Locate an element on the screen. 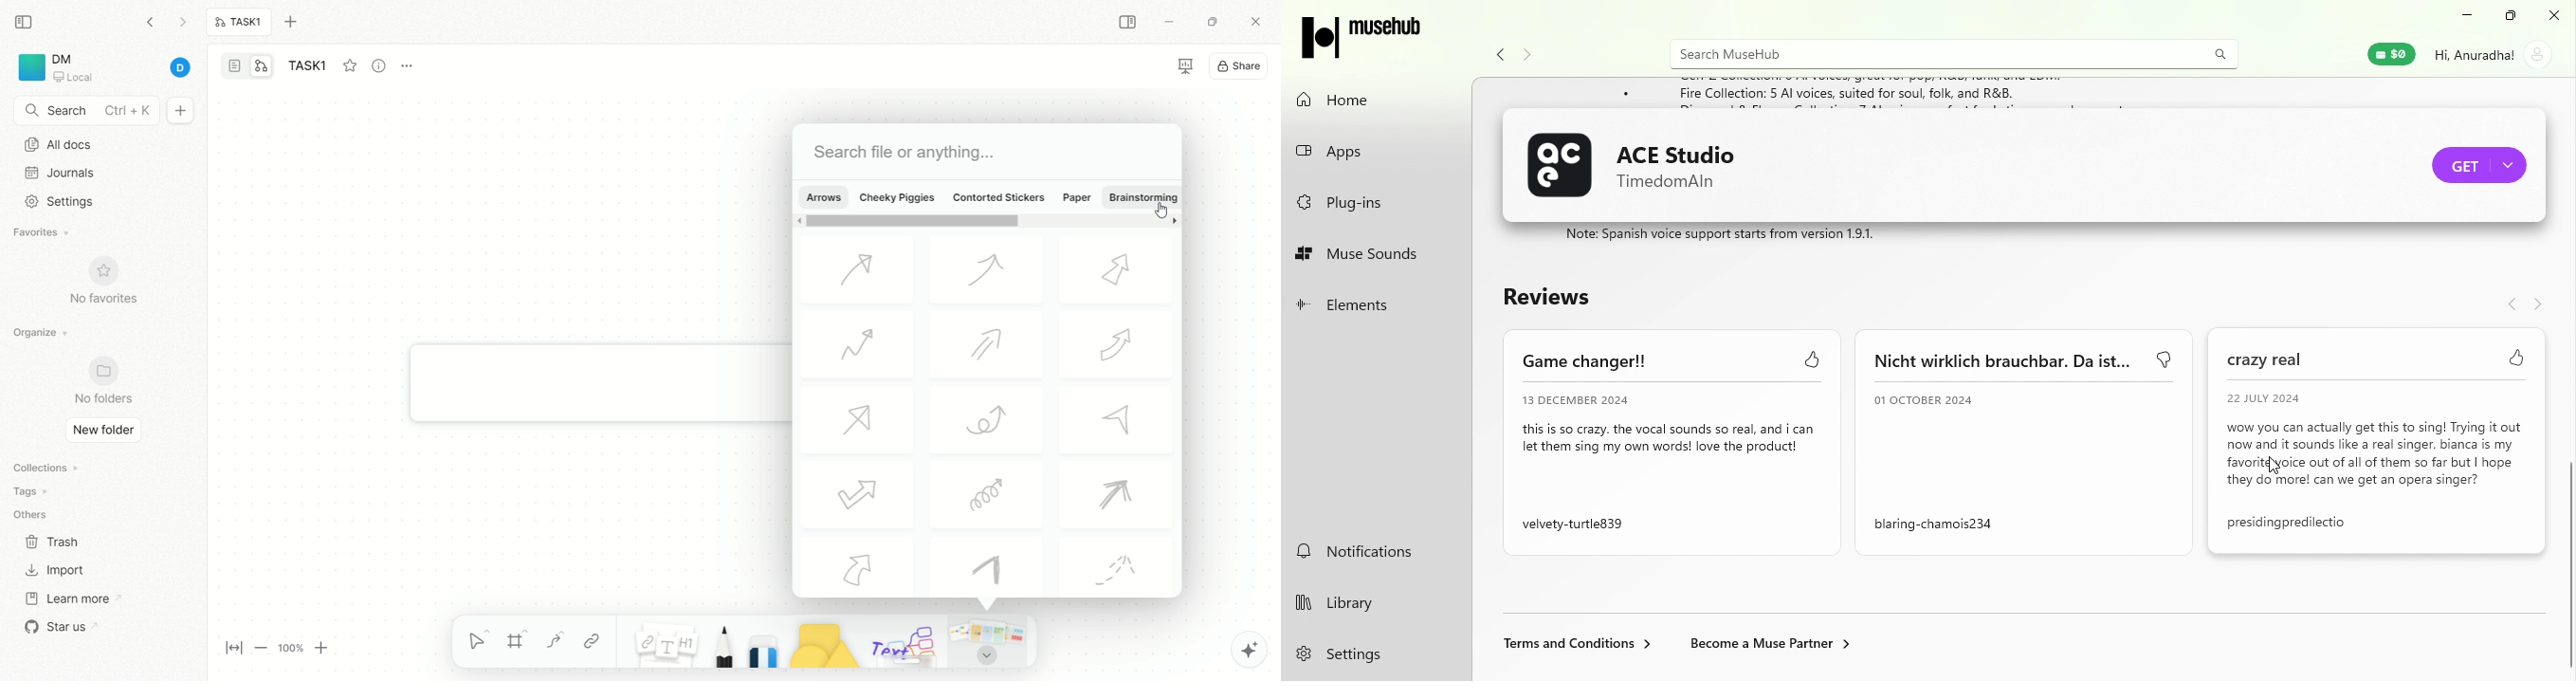 Image resolution: width=2576 pixels, height=700 pixels. Navigate forward is located at coordinates (1526, 50).